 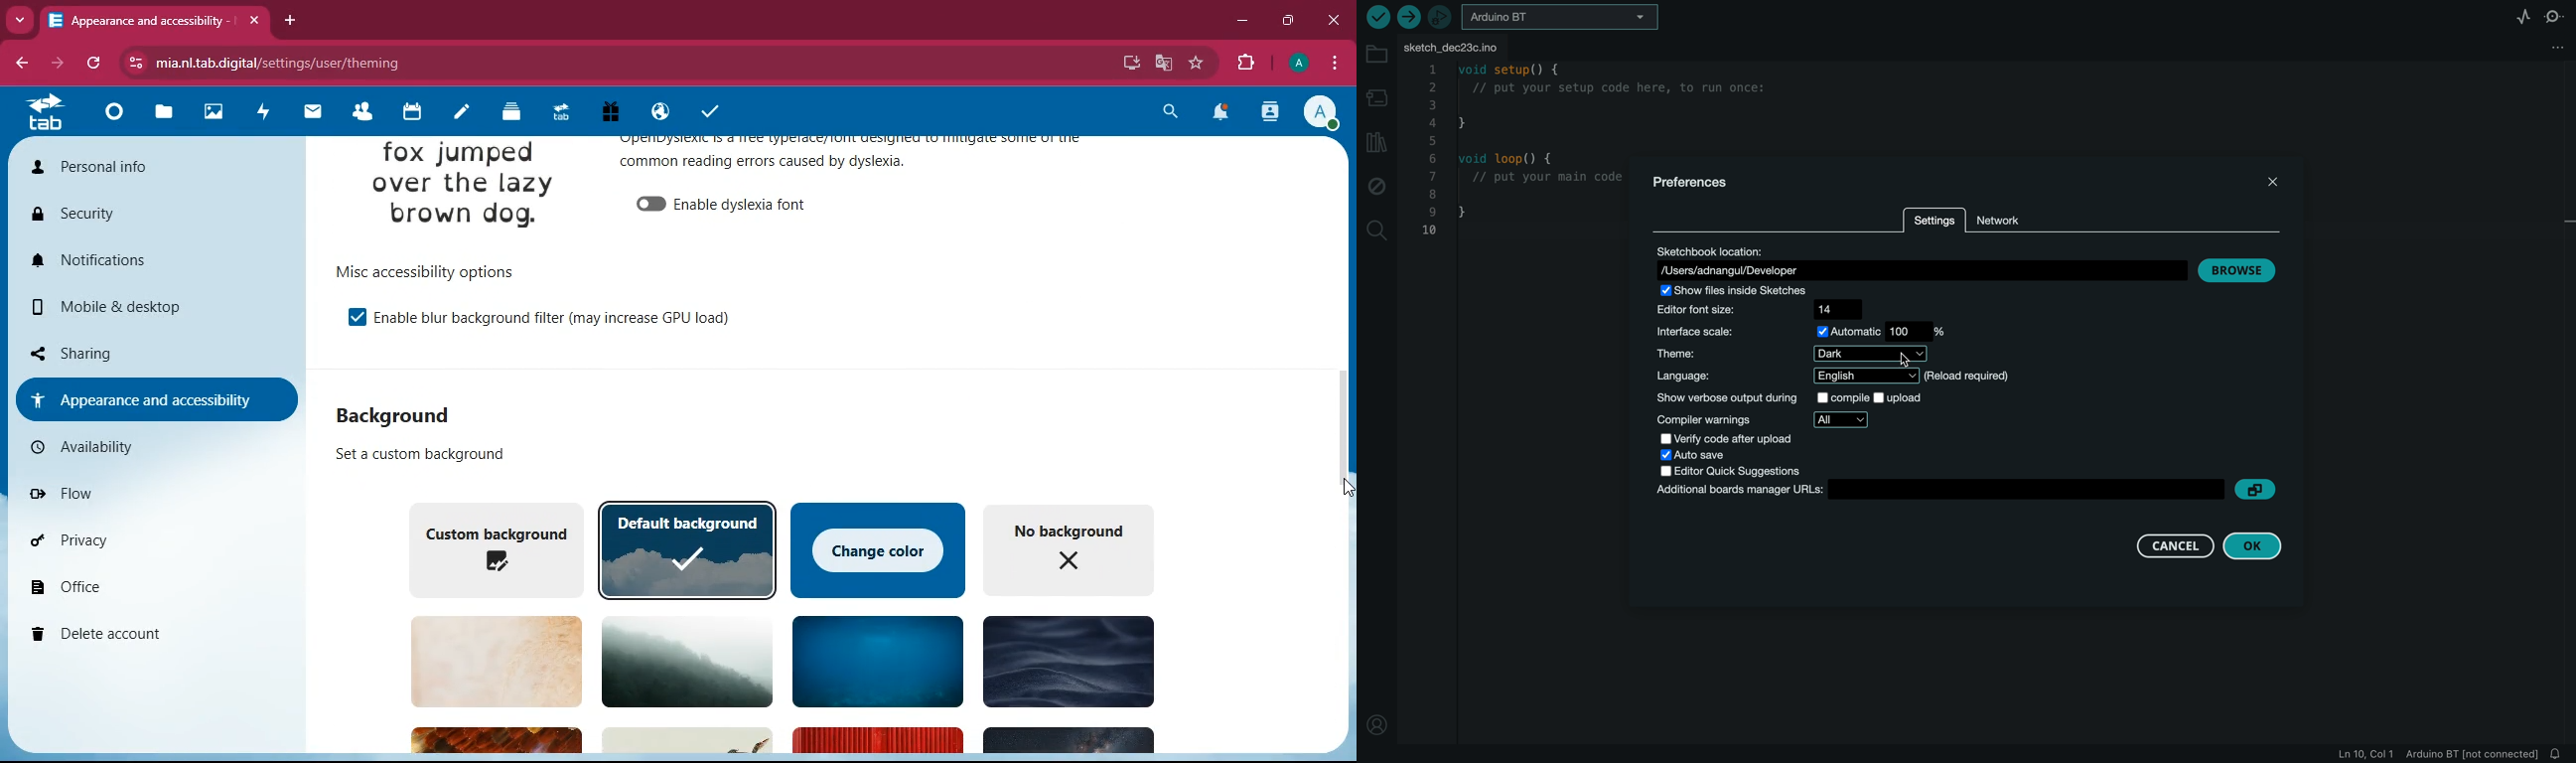 I want to click on back, so click(x=17, y=65).